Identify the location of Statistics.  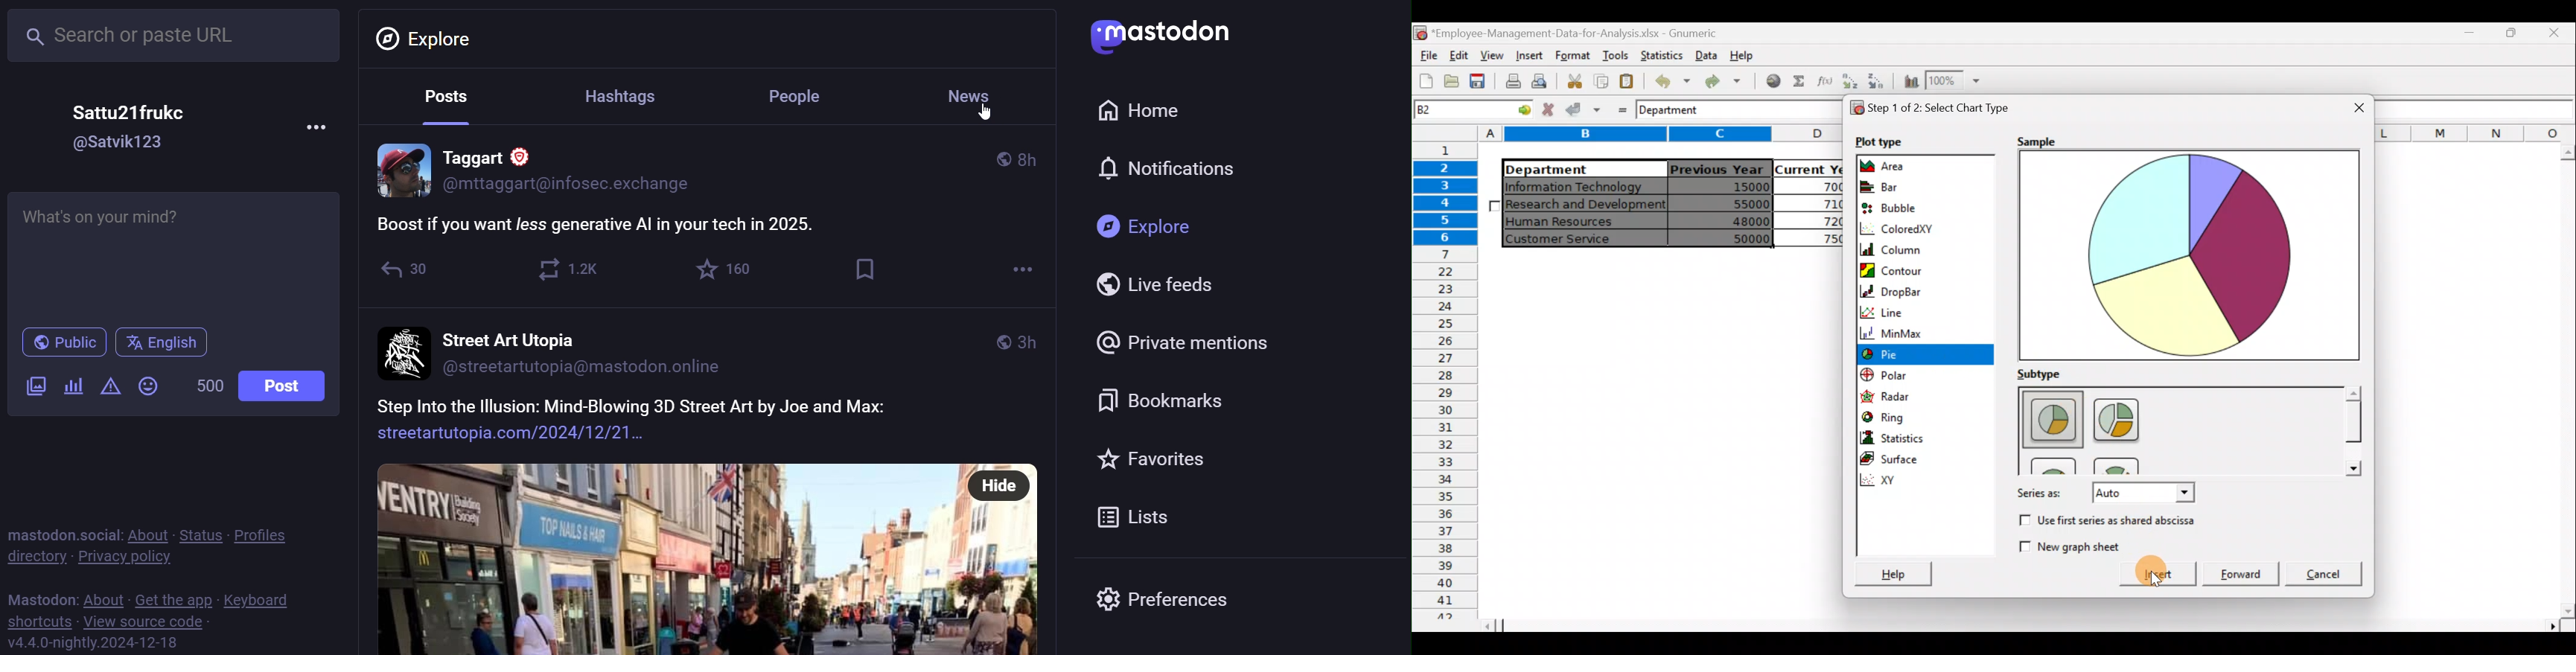
(1914, 437).